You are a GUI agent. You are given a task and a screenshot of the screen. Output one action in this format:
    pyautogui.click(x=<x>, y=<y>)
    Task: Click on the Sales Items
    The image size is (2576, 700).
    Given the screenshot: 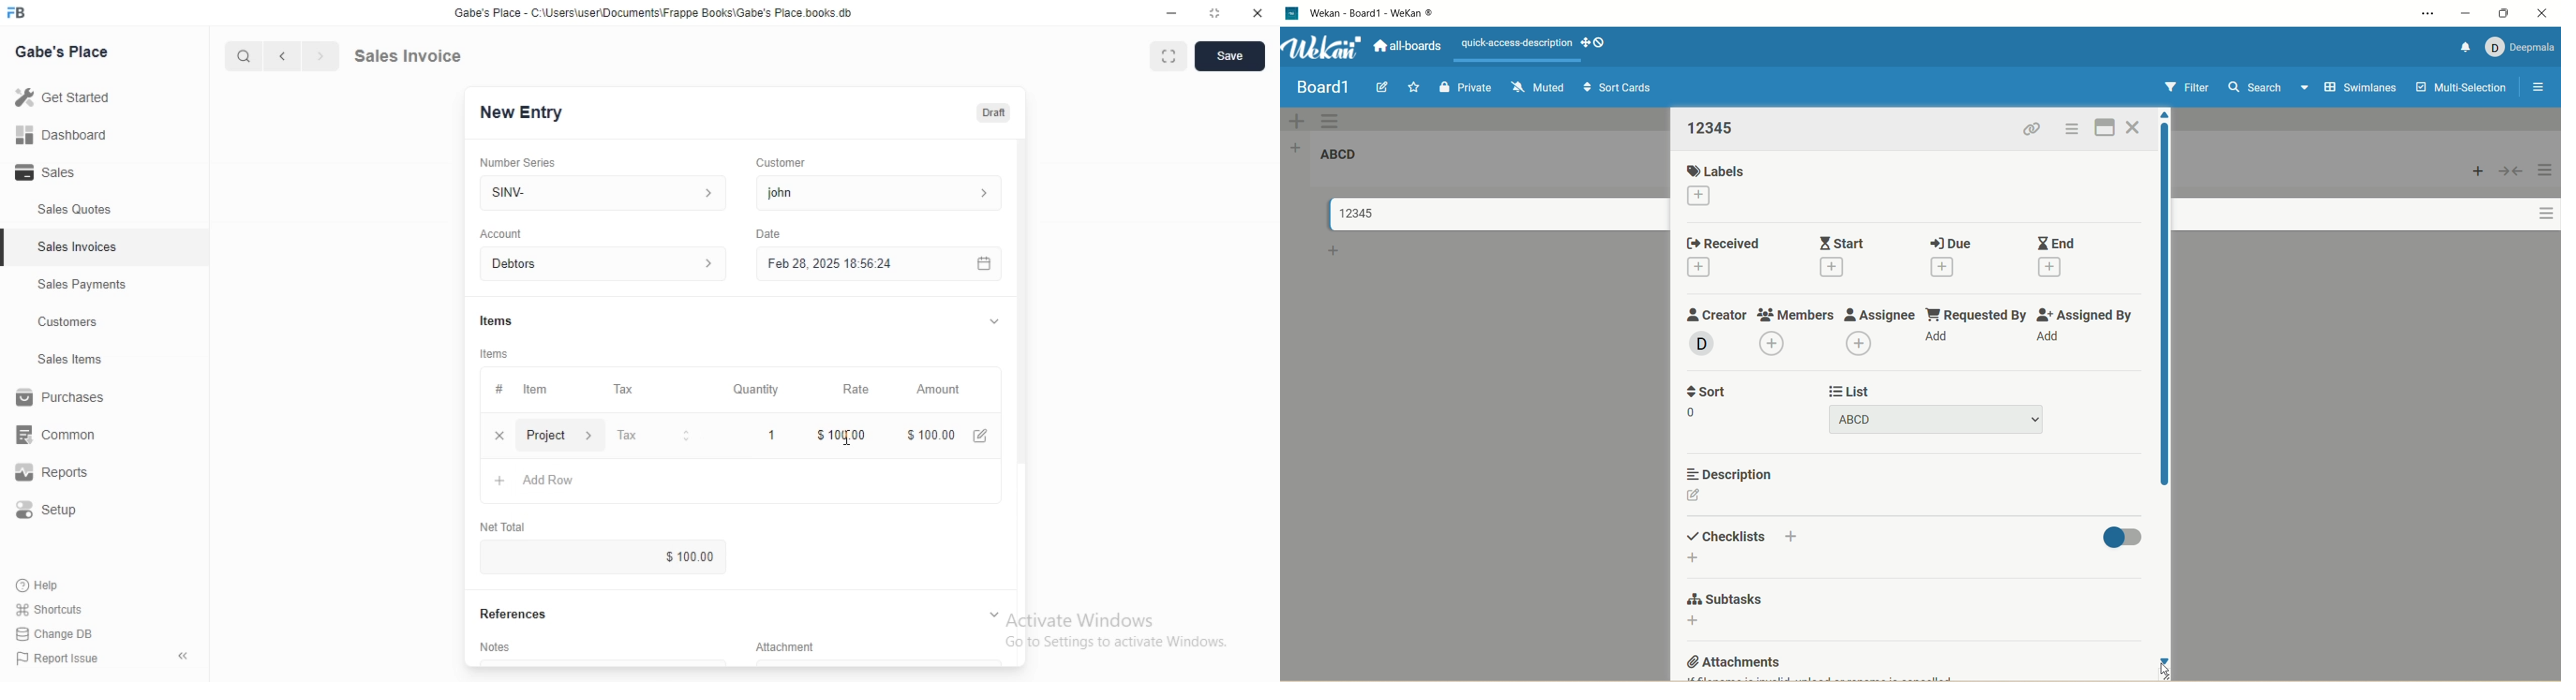 What is the action you would take?
    pyautogui.click(x=61, y=360)
    